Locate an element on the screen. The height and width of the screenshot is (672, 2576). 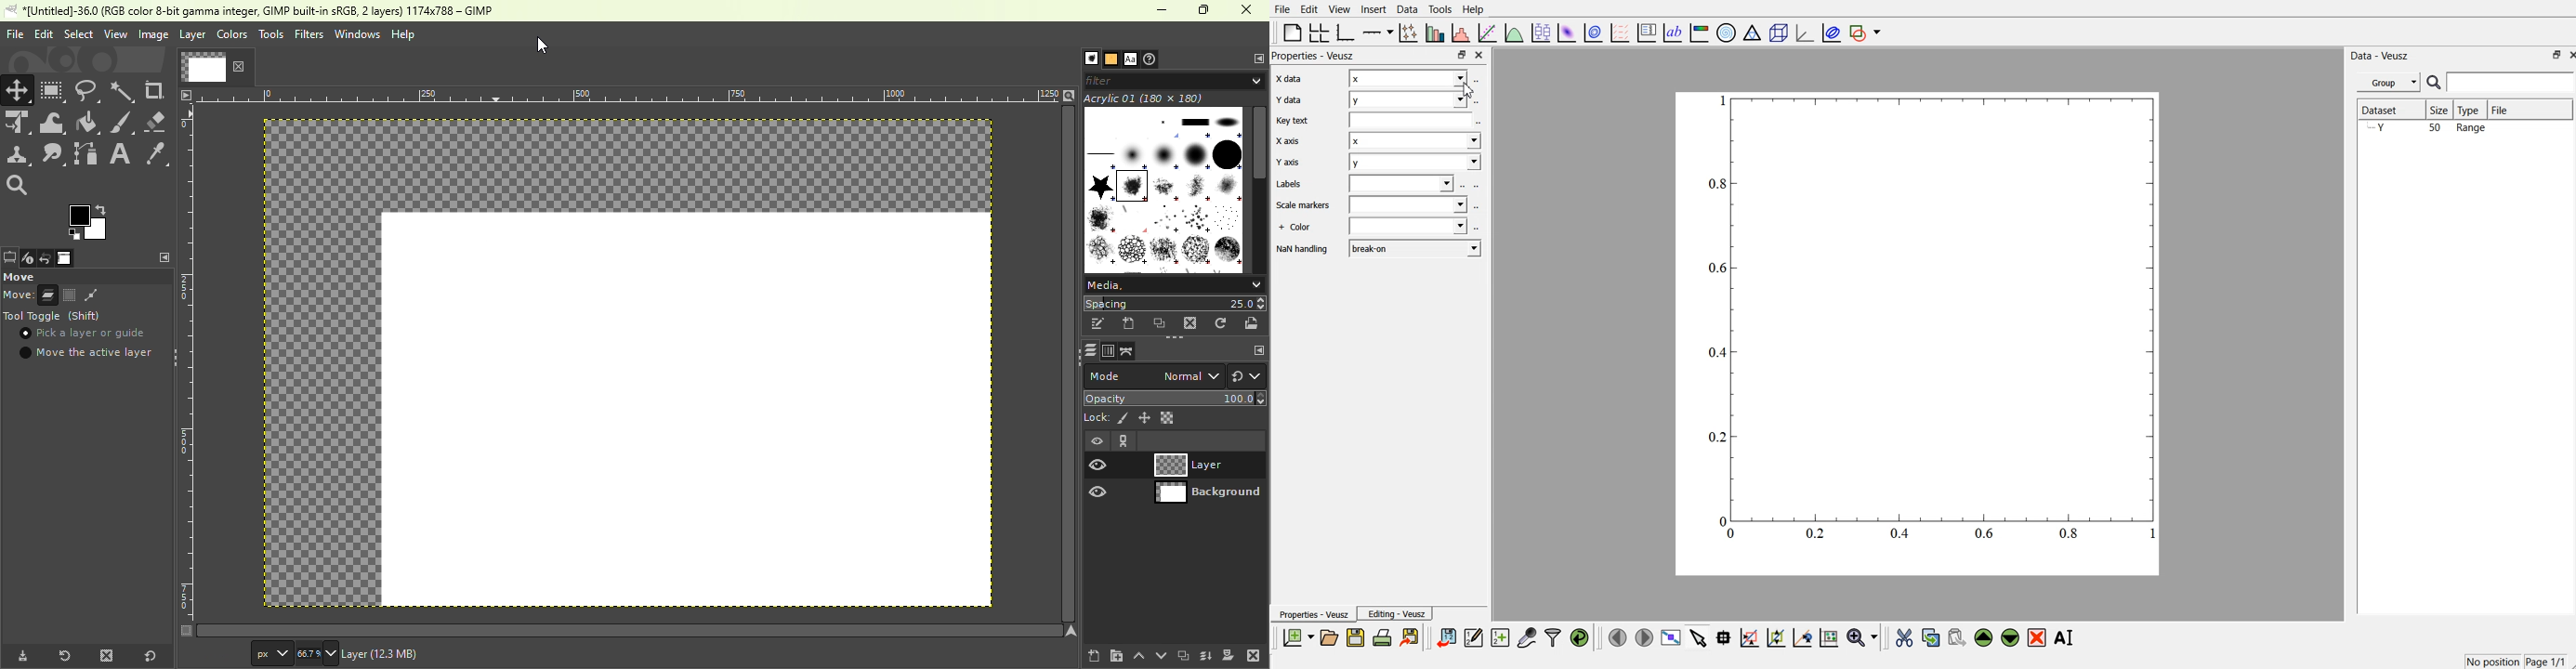
Duplicate the brush is located at coordinates (1160, 325).